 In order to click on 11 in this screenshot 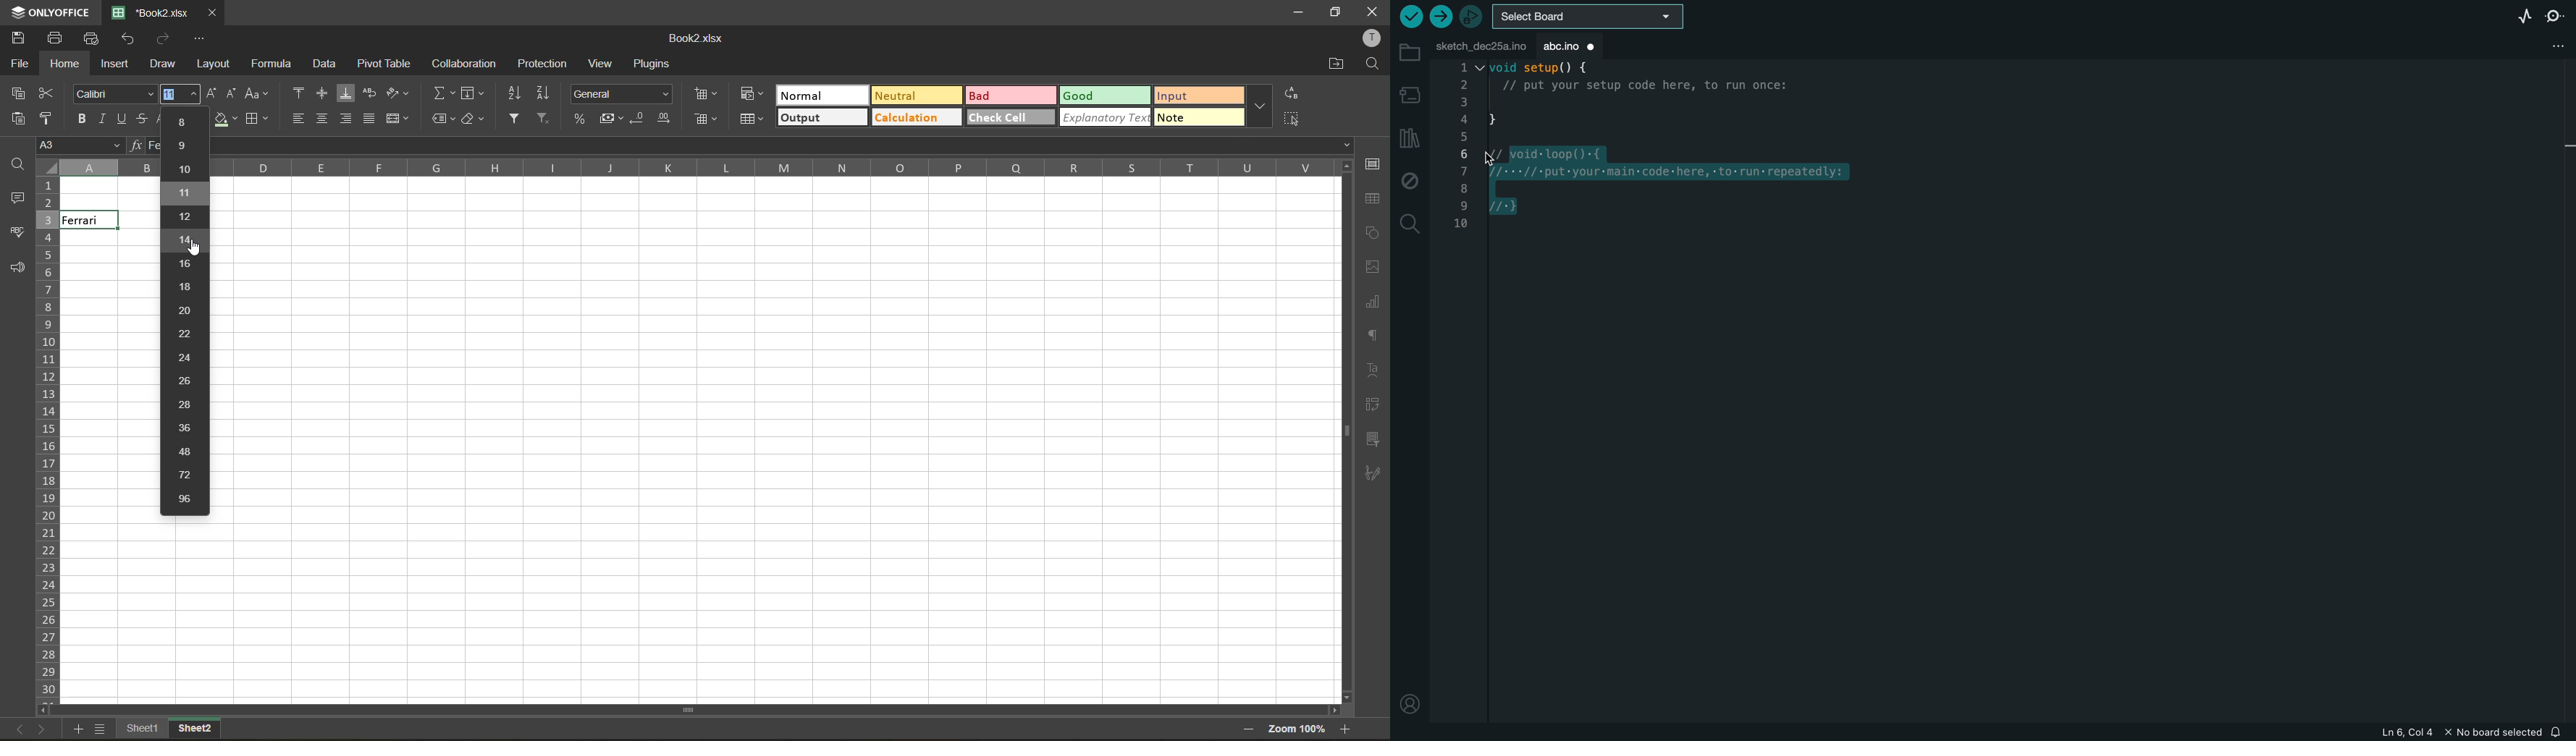, I will do `click(185, 195)`.